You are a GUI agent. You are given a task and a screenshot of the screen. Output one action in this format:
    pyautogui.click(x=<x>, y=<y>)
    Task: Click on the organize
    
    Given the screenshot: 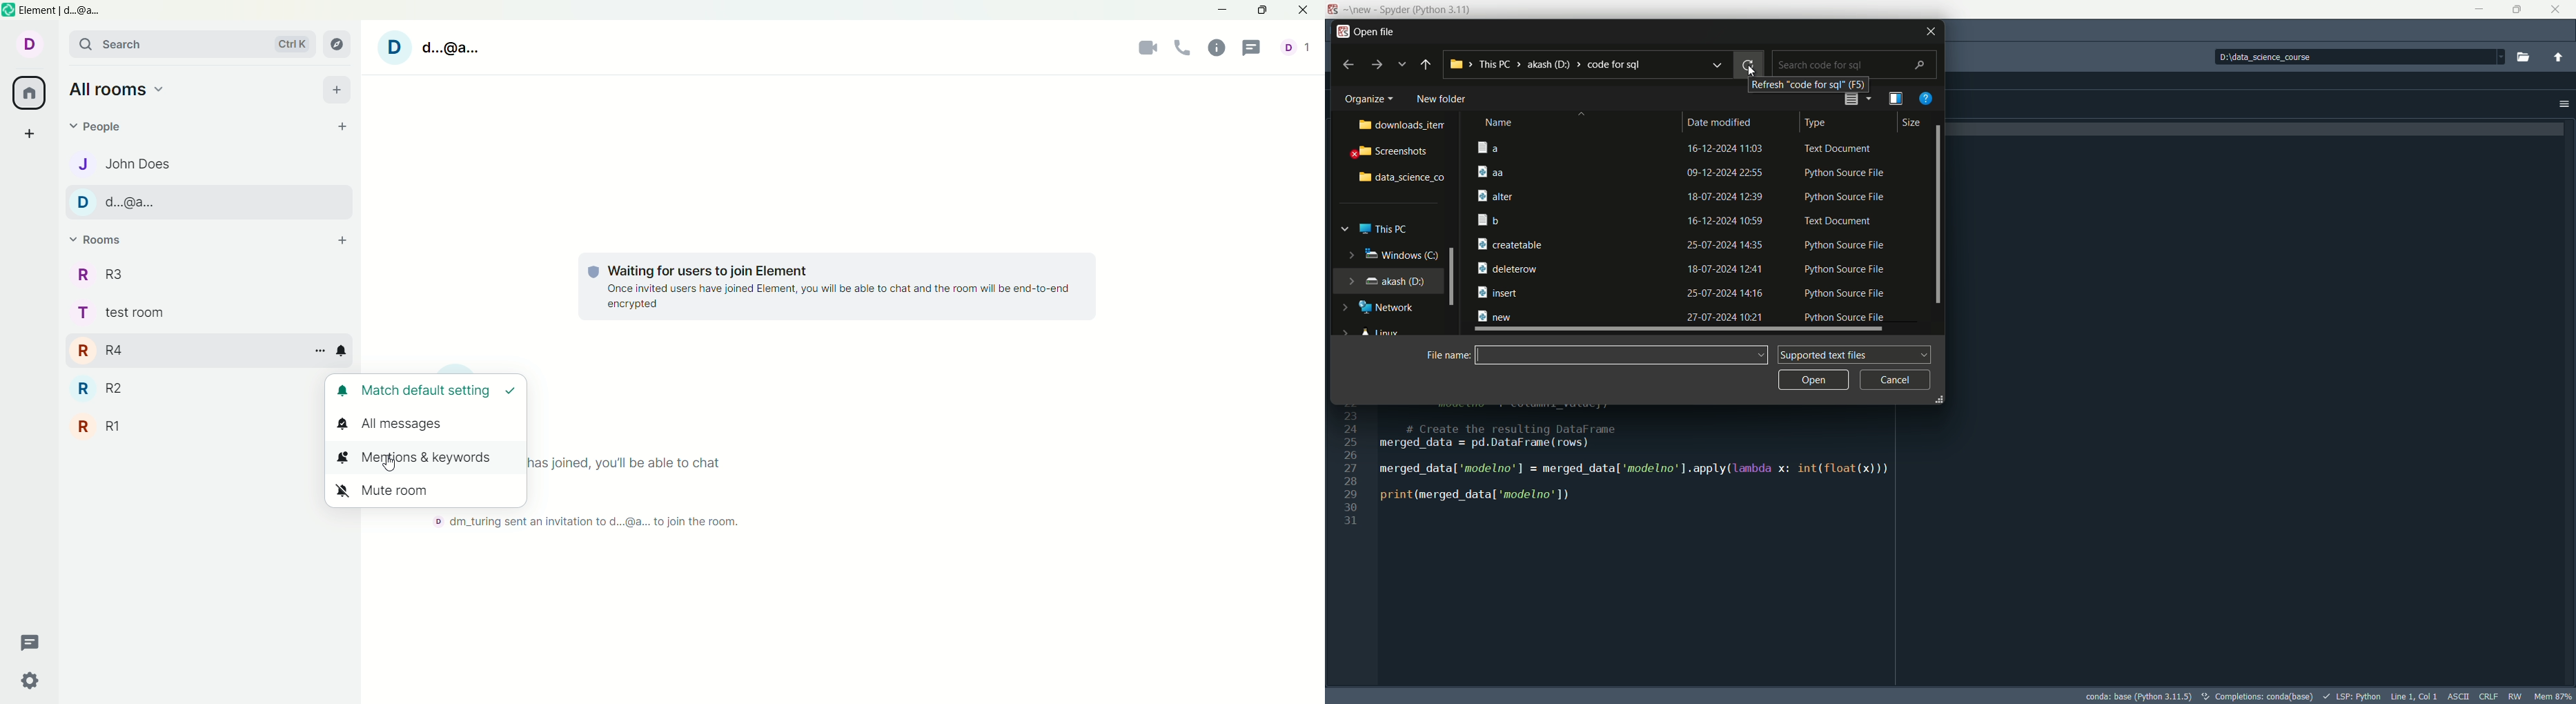 What is the action you would take?
    pyautogui.click(x=1369, y=100)
    